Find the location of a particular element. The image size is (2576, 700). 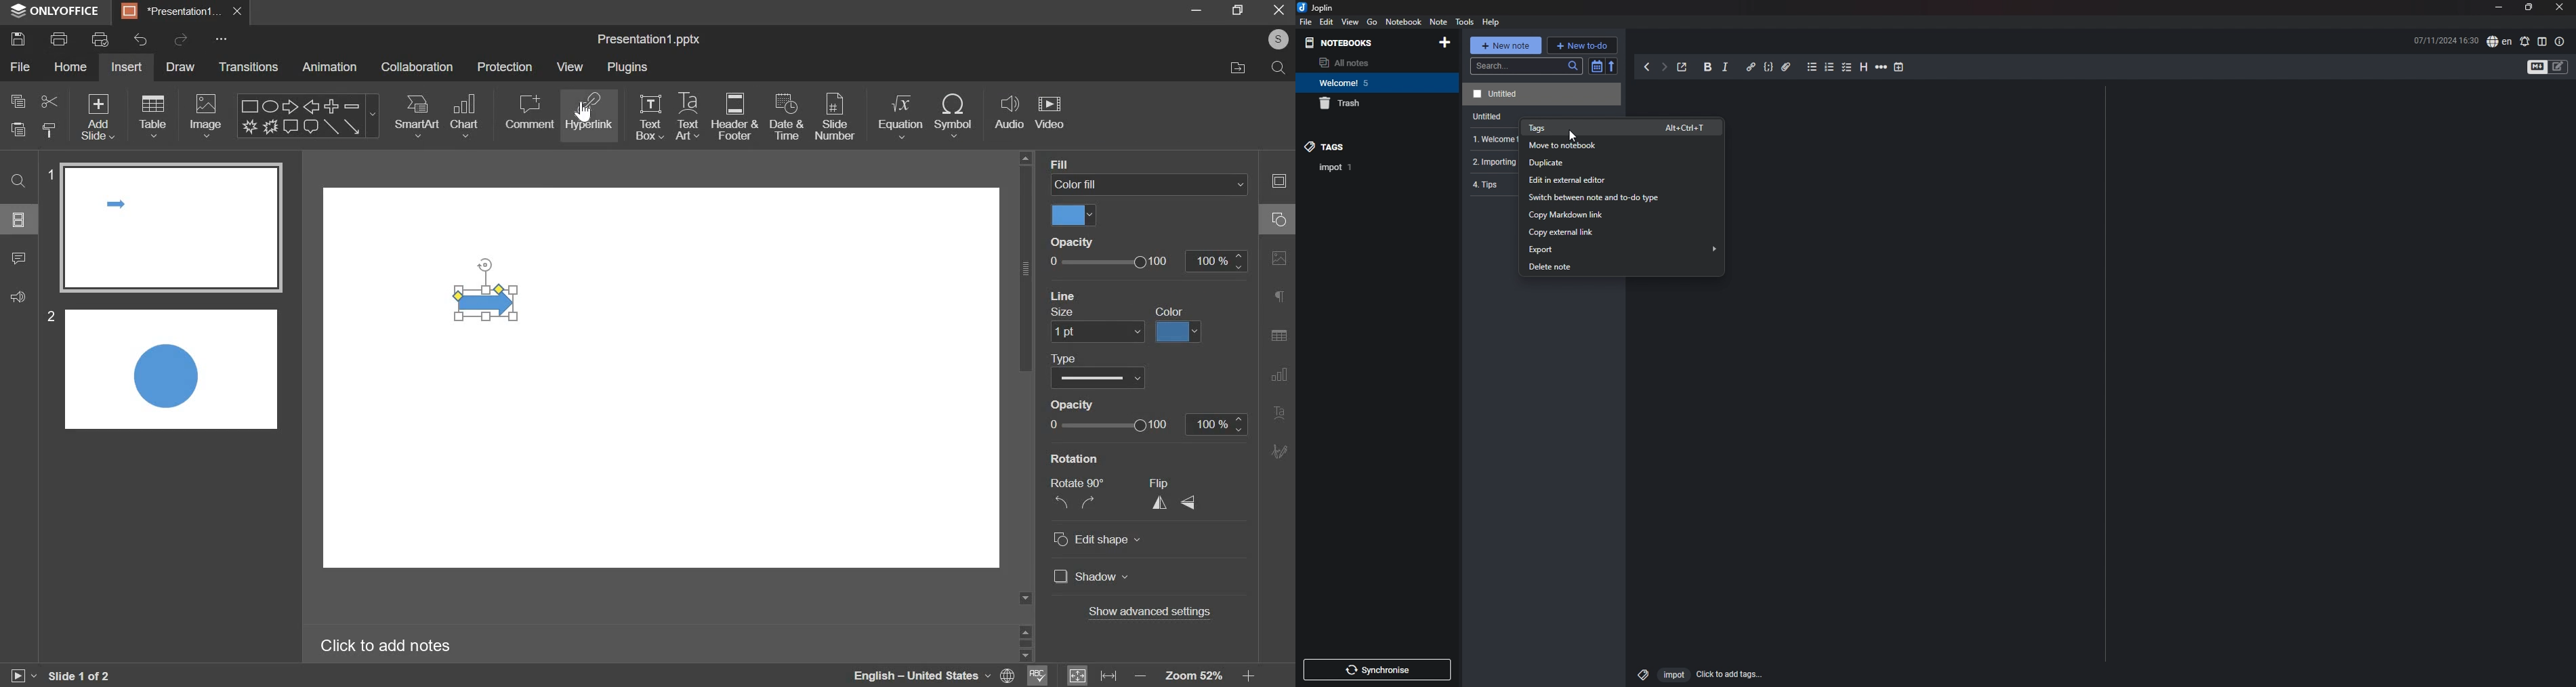

show advanced settings is located at coordinates (1148, 612).